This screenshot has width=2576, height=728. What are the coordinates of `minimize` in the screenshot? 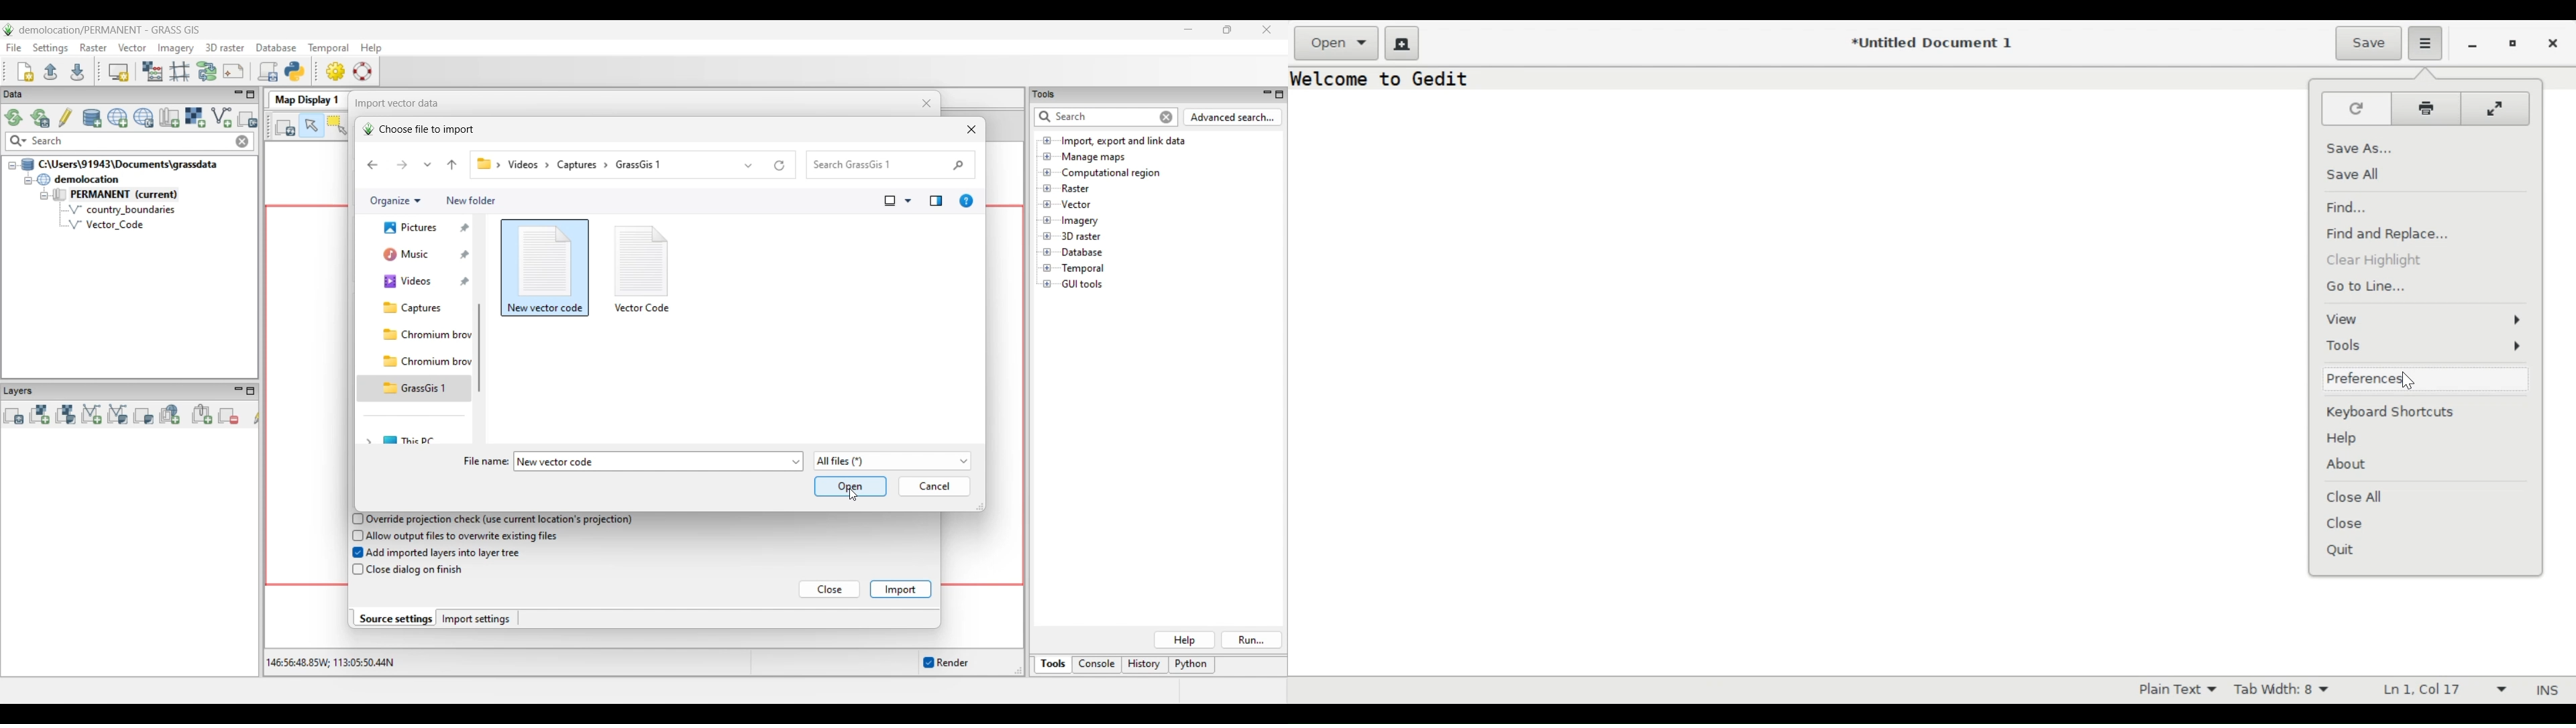 It's located at (2473, 46).